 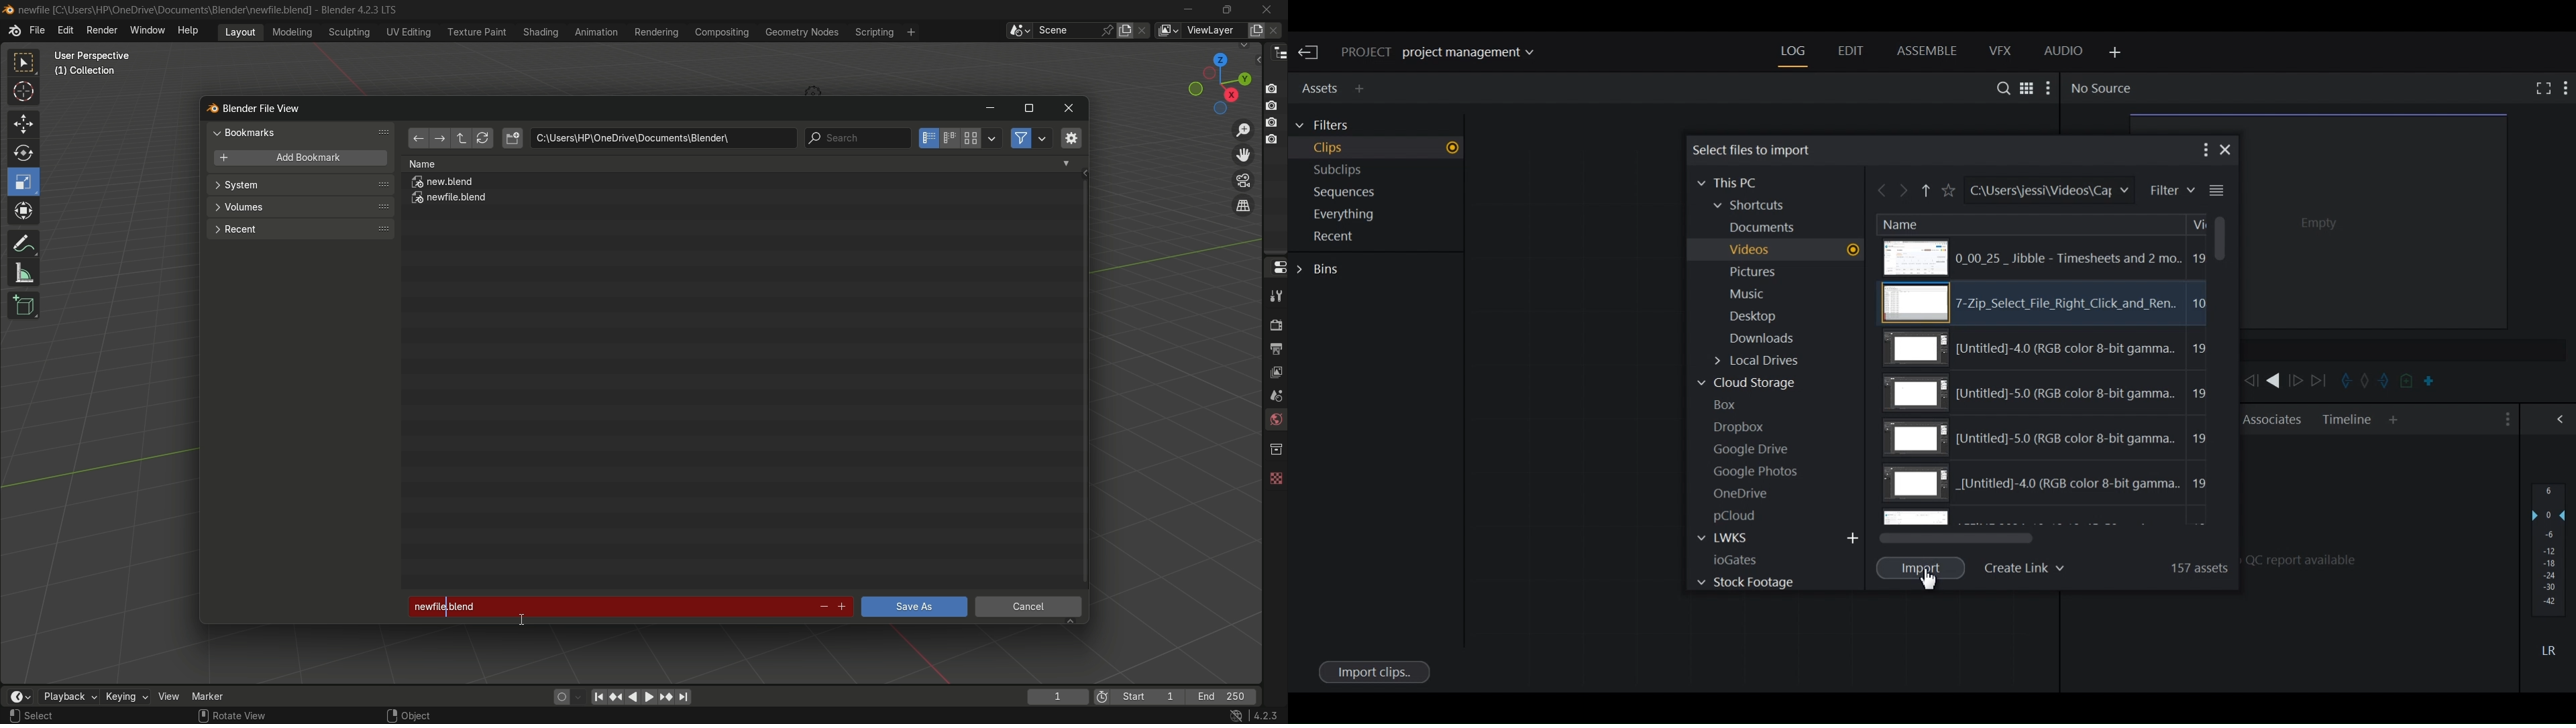 What do you see at coordinates (2100, 88) in the screenshot?
I see `No Source` at bounding box center [2100, 88].